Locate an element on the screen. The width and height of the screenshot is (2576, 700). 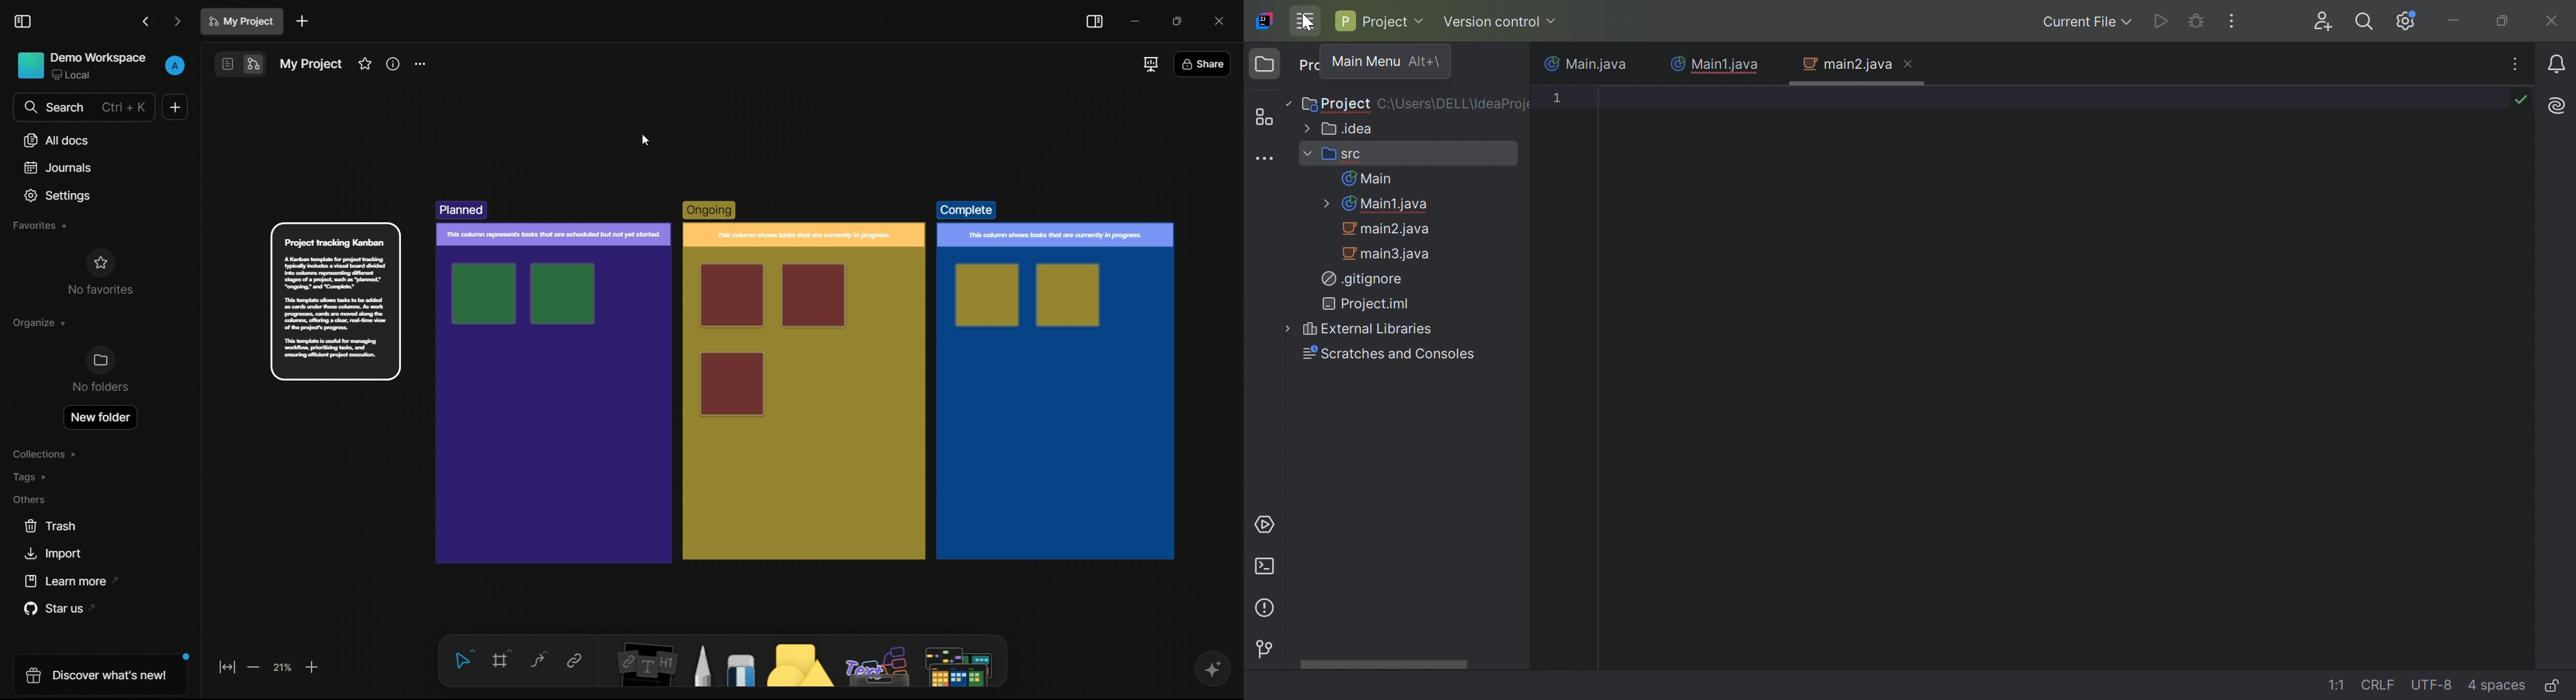
favorites is located at coordinates (365, 64).